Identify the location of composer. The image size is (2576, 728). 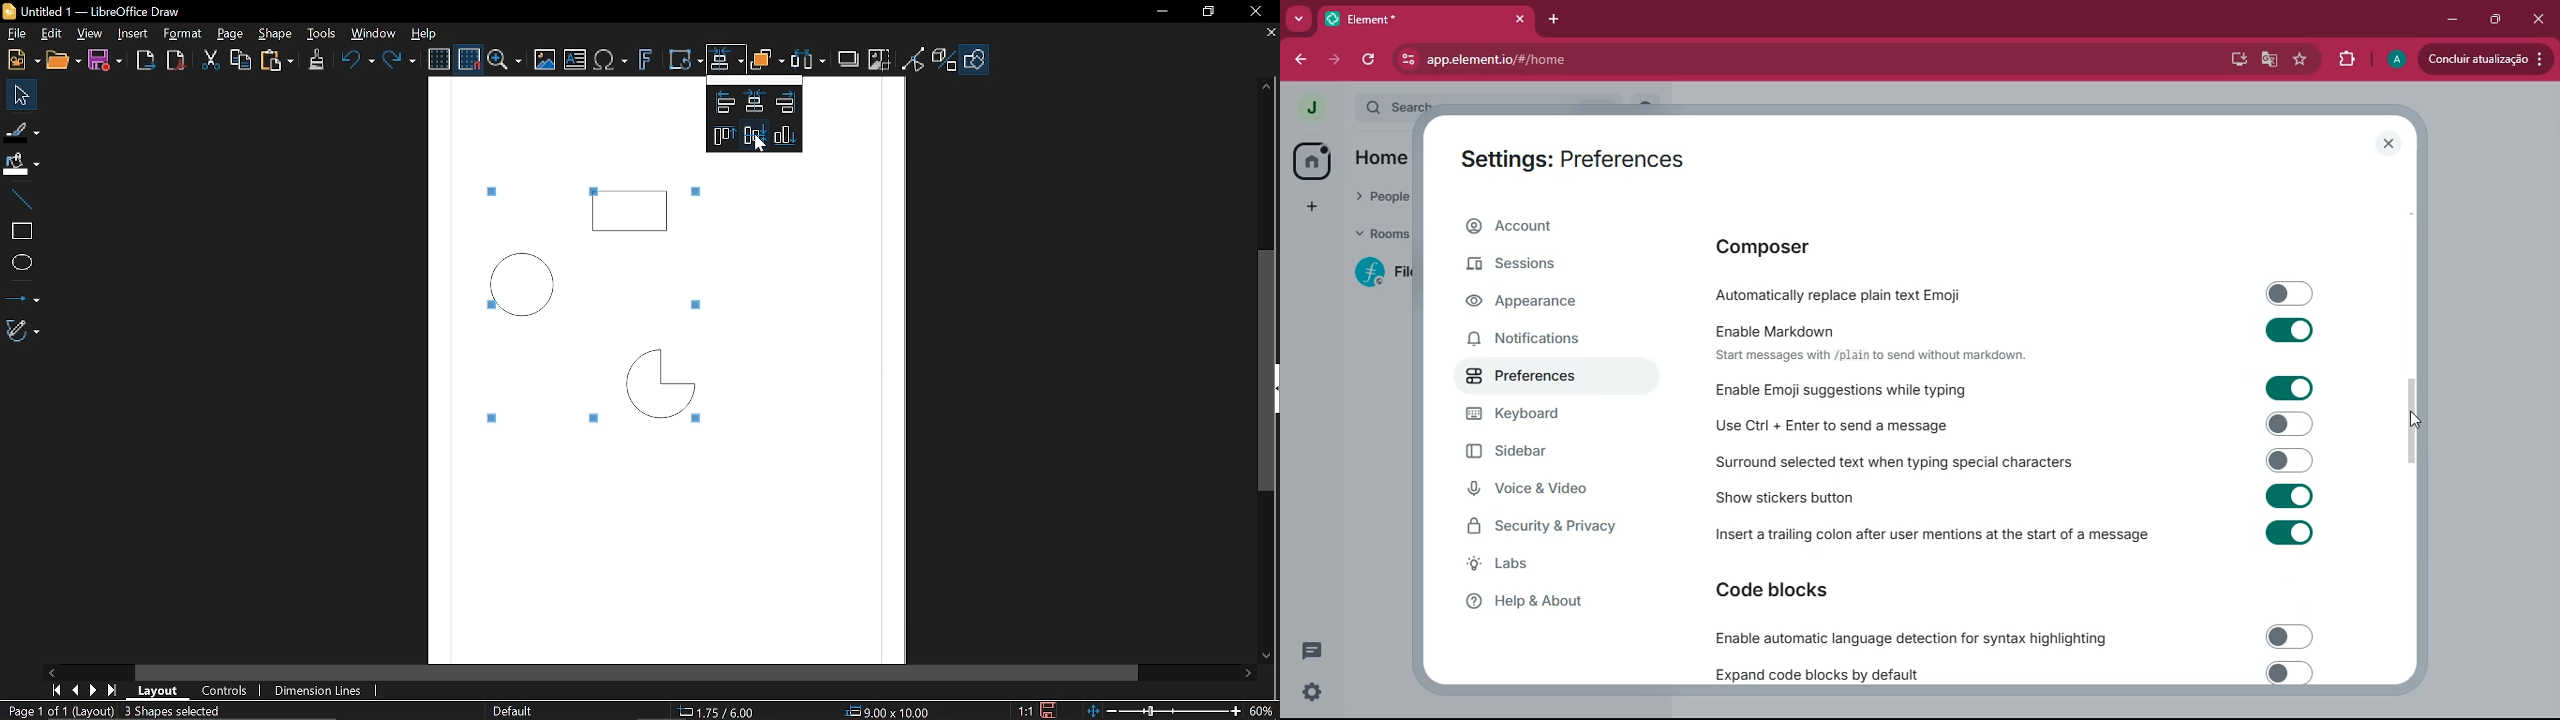
(1818, 247).